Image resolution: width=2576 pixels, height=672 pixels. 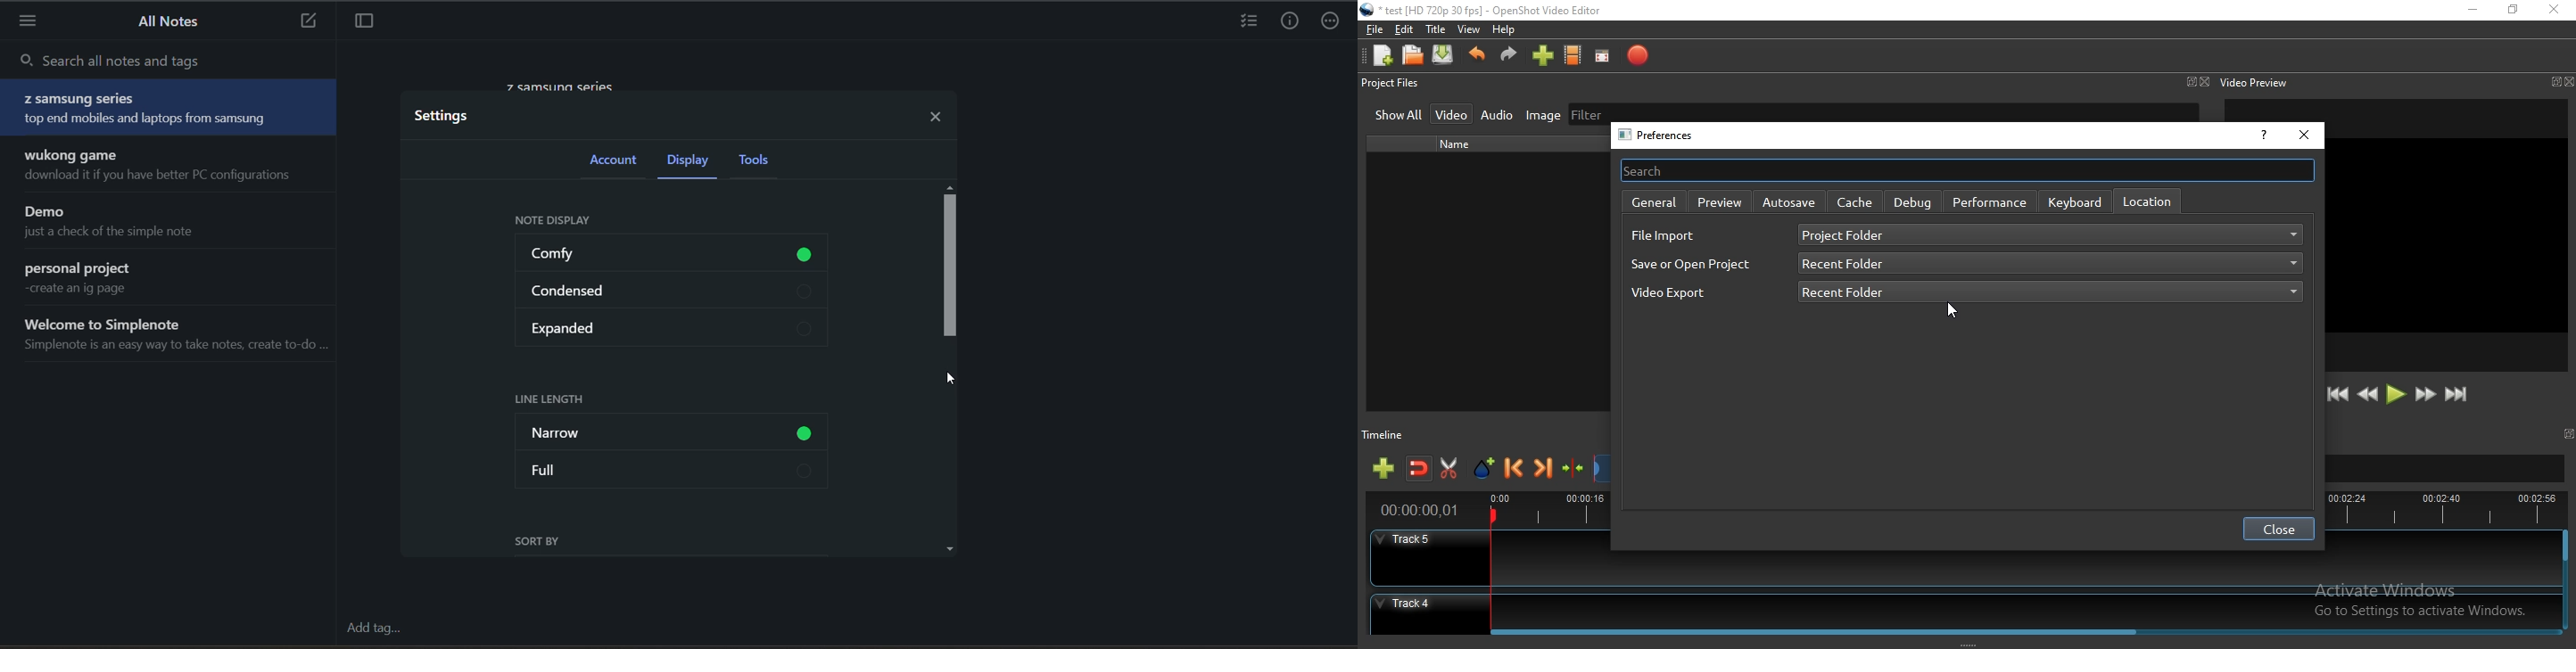 I want to click on add tag..., so click(x=373, y=628).